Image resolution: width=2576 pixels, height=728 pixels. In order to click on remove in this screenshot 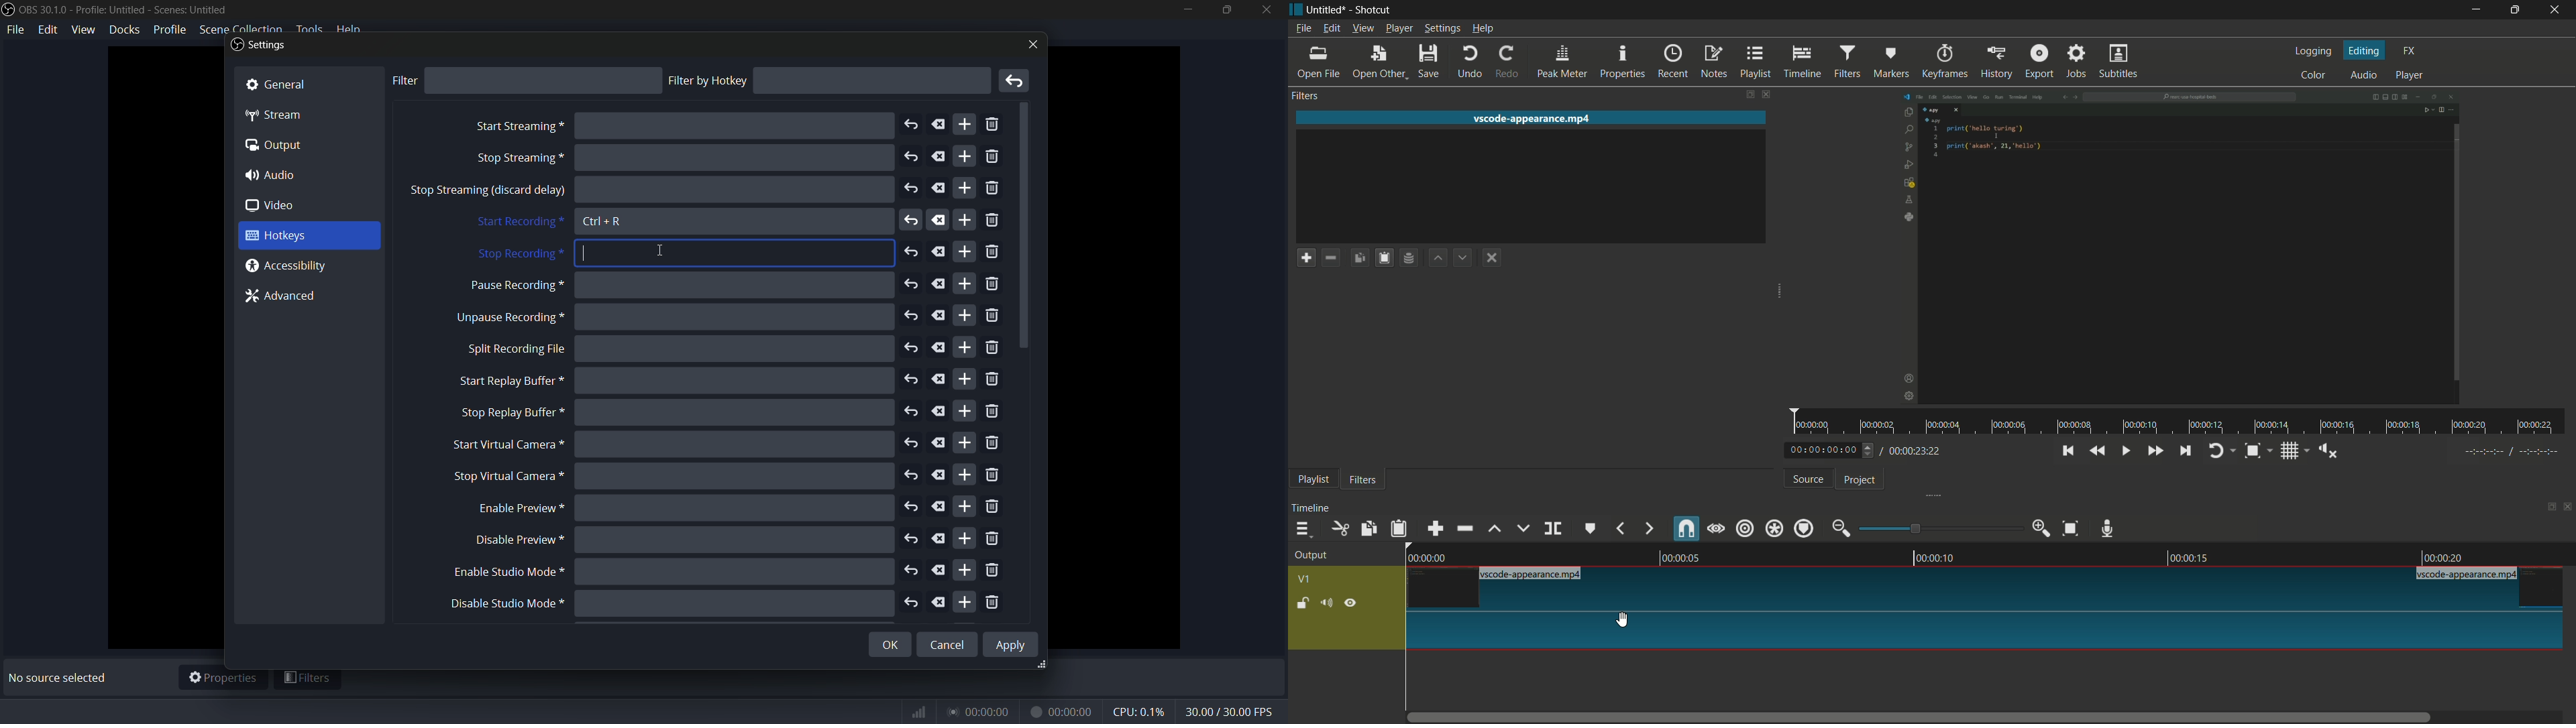, I will do `click(994, 539)`.